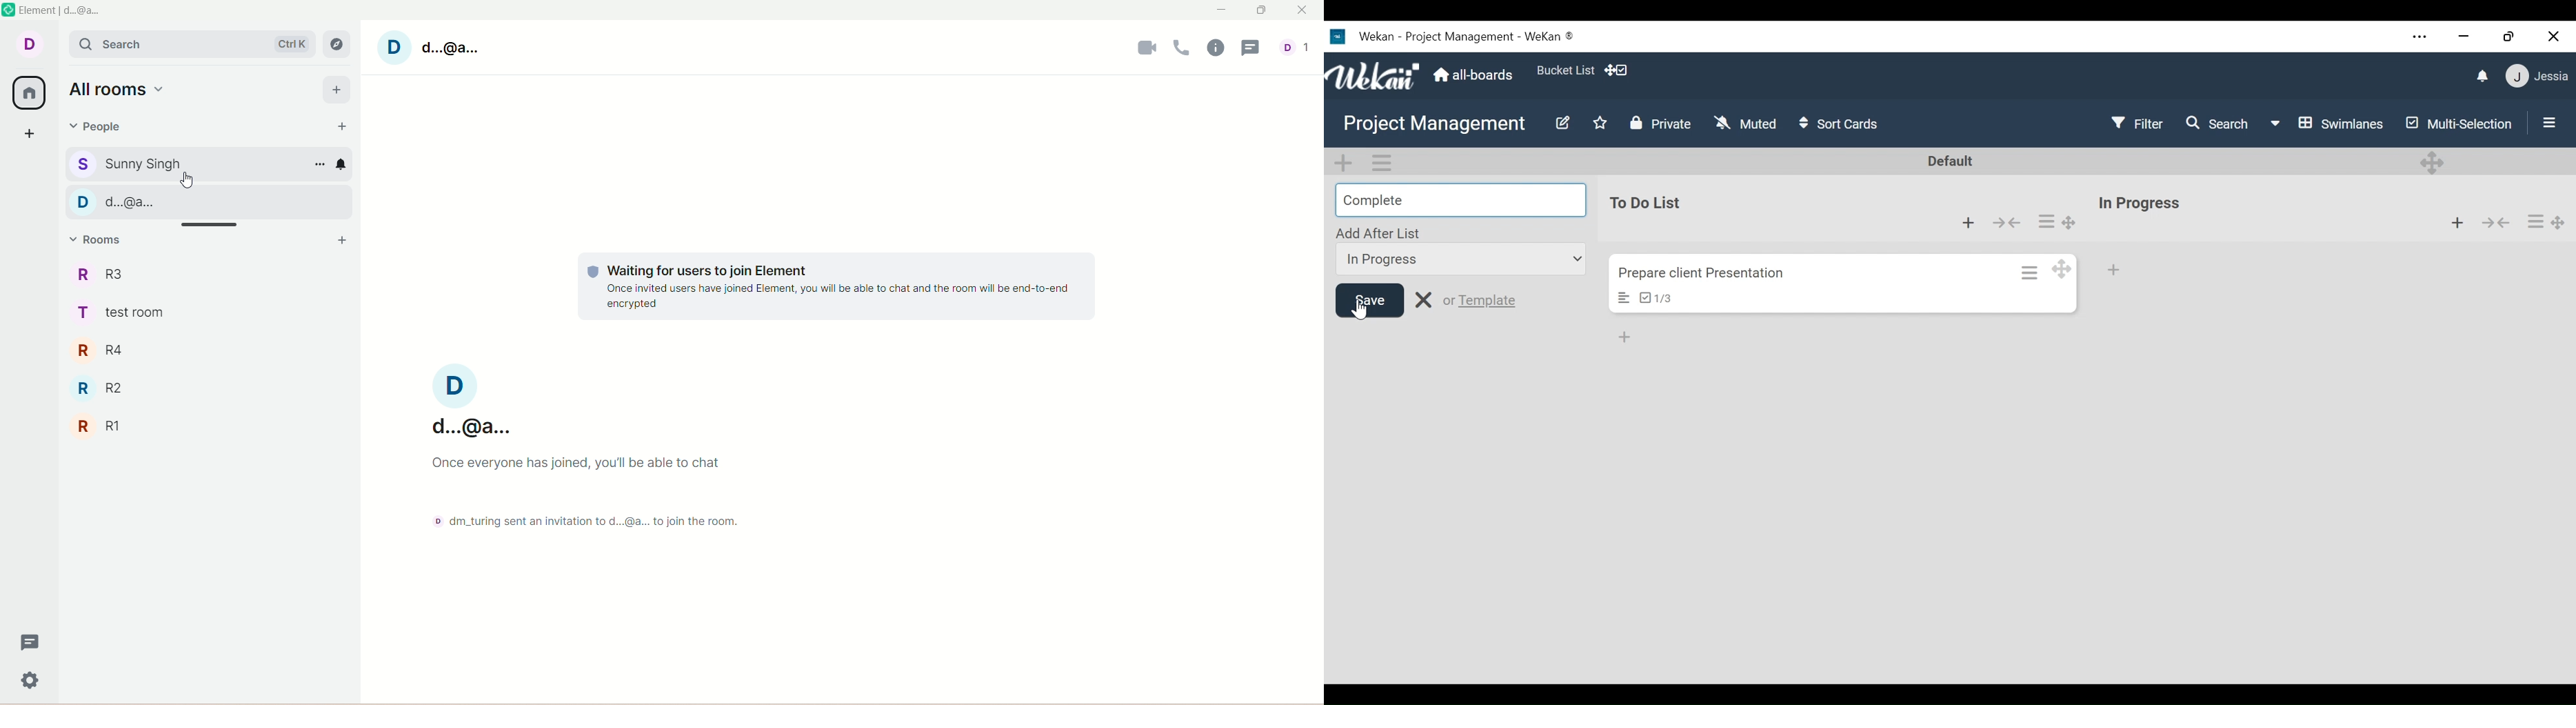 This screenshot has width=2576, height=728. Describe the element at coordinates (336, 90) in the screenshot. I see `add` at that location.